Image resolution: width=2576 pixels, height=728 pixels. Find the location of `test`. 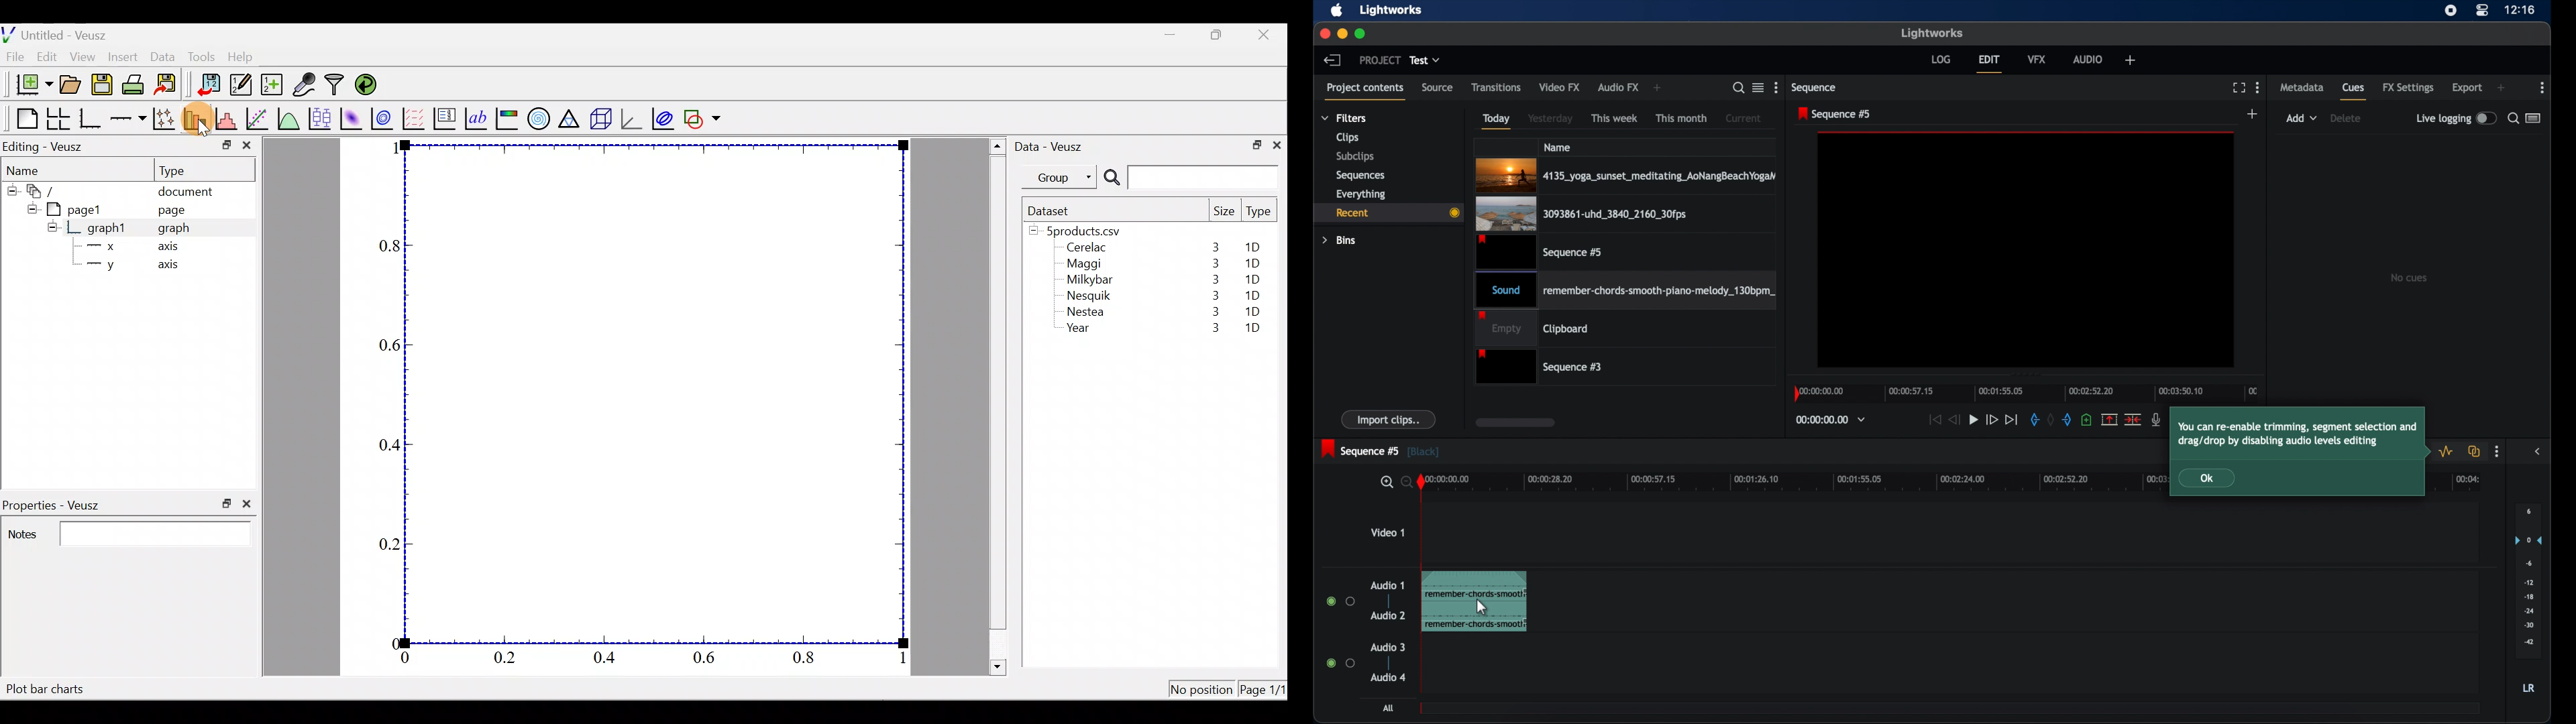

test is located at coordinates (1426, 60).